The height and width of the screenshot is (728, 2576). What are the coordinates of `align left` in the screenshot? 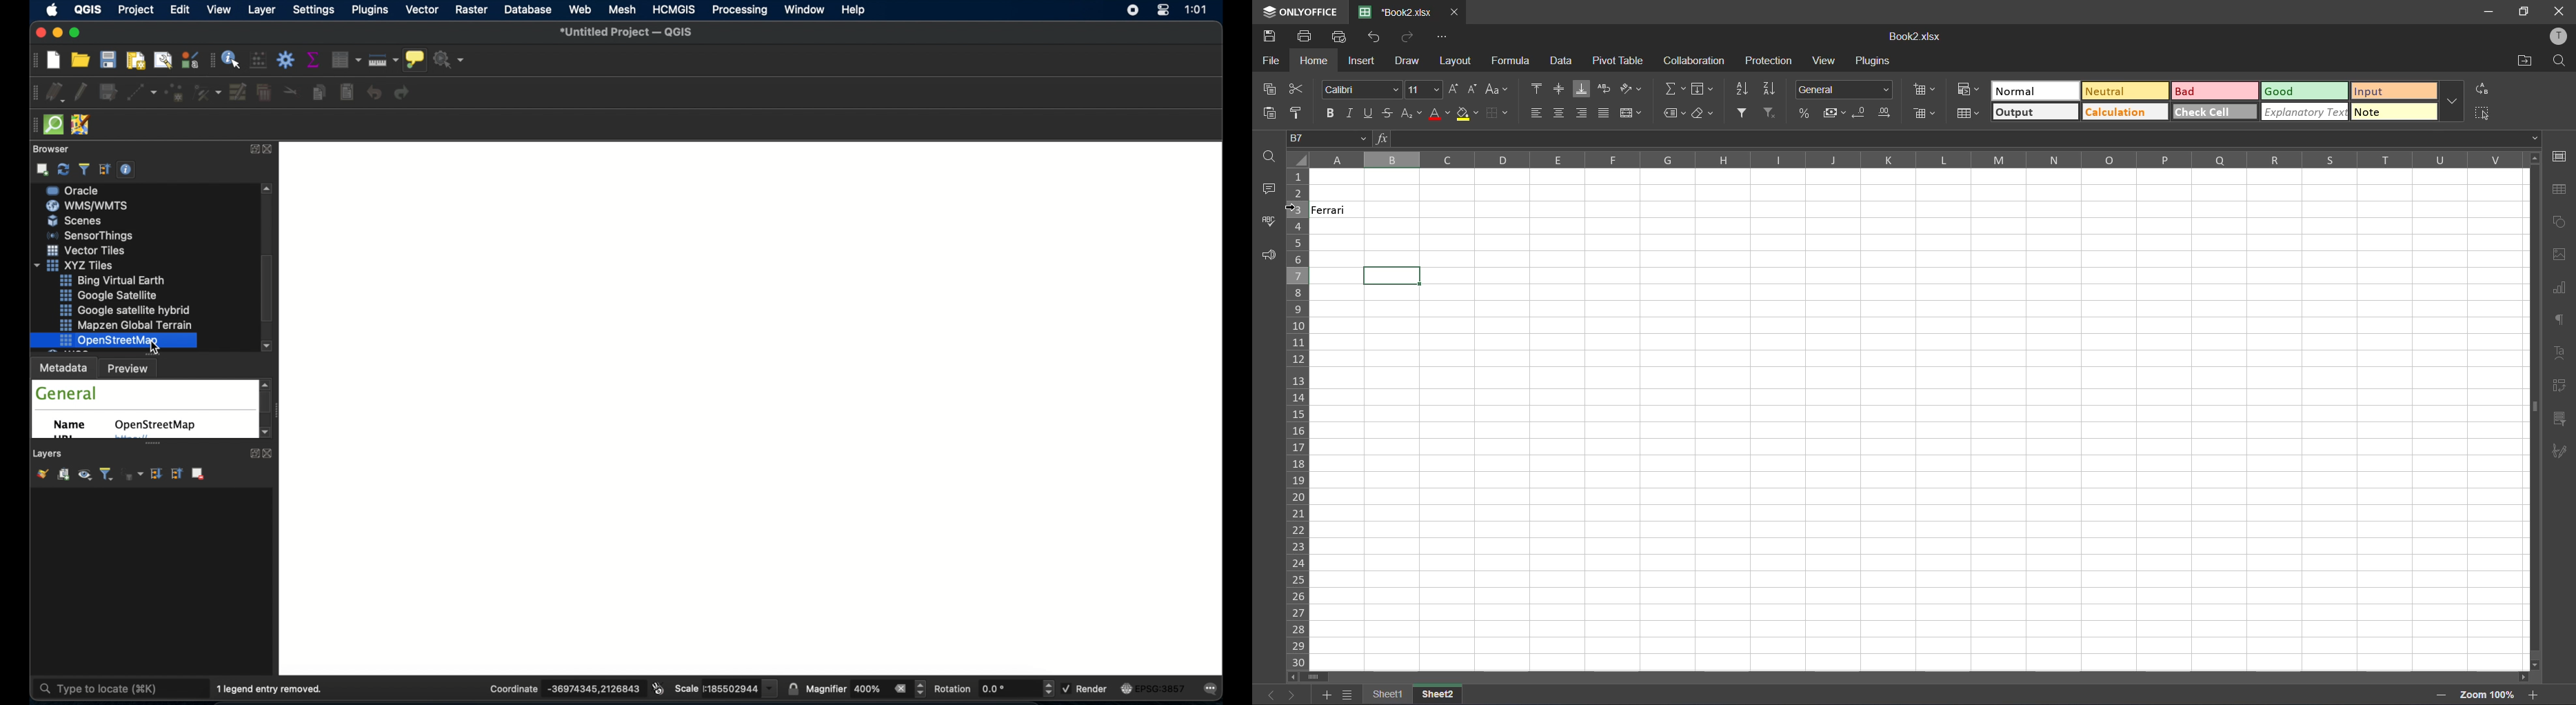 It's located at (1535, 112).